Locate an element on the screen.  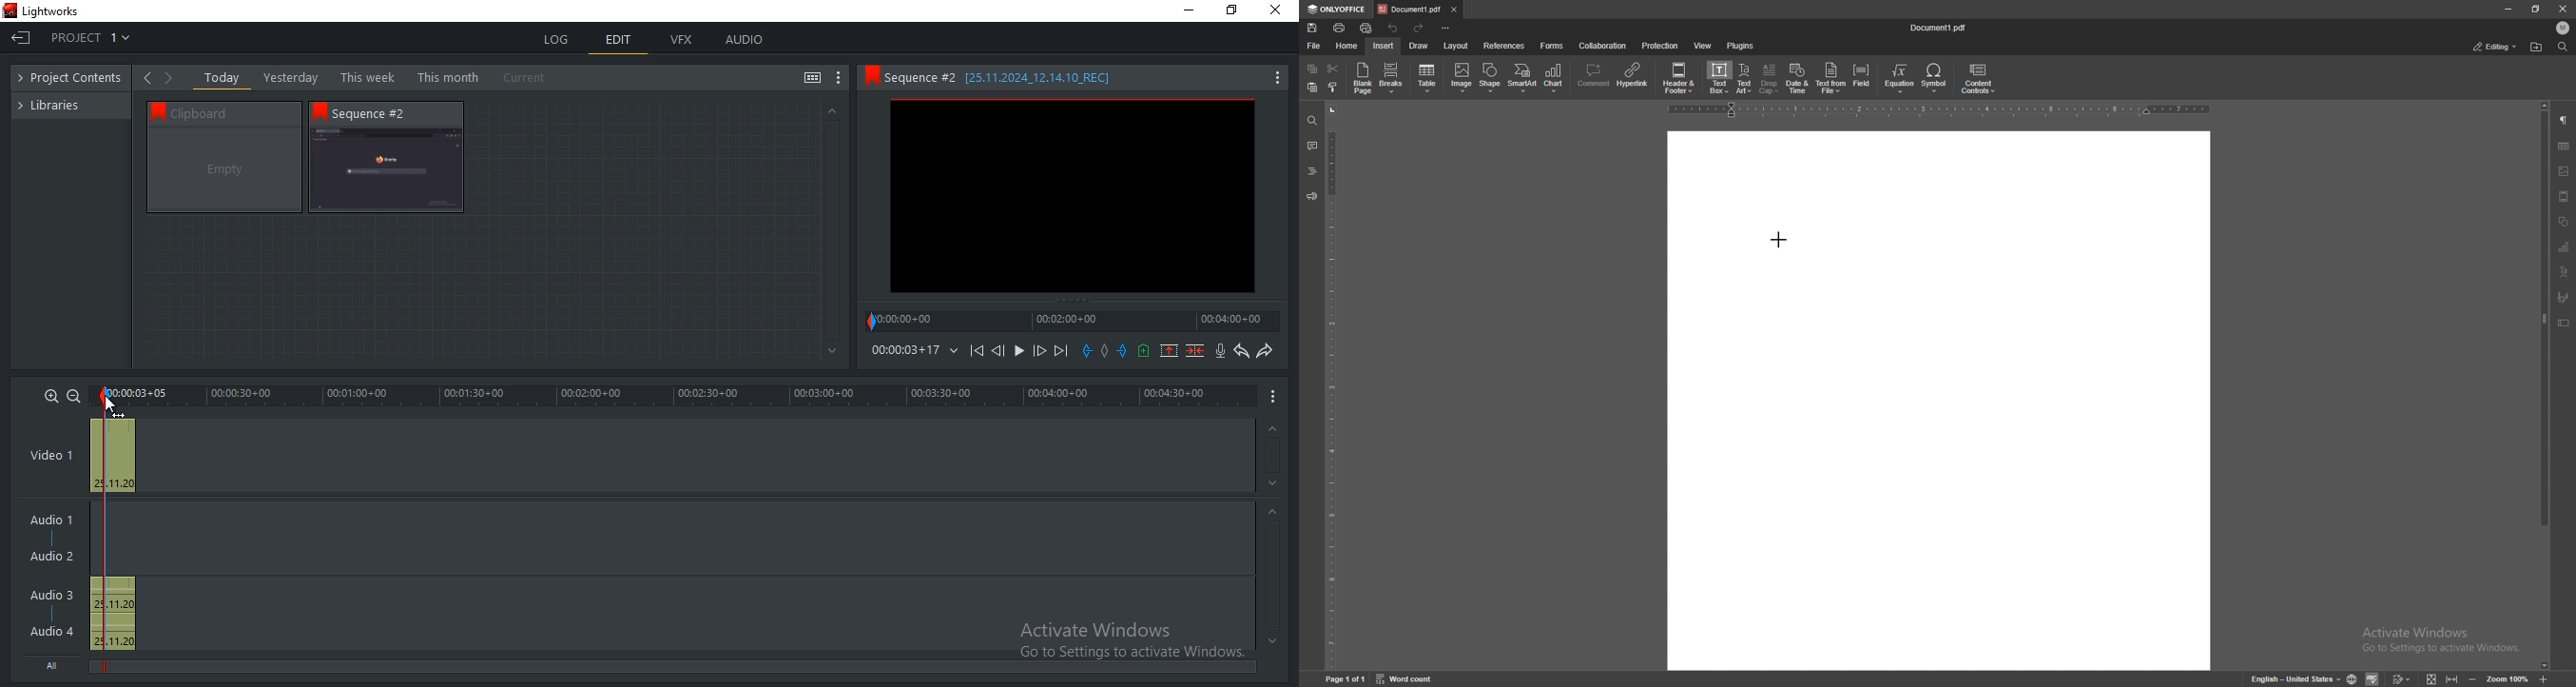
Audio 2 is located at coordinates (51, 557).